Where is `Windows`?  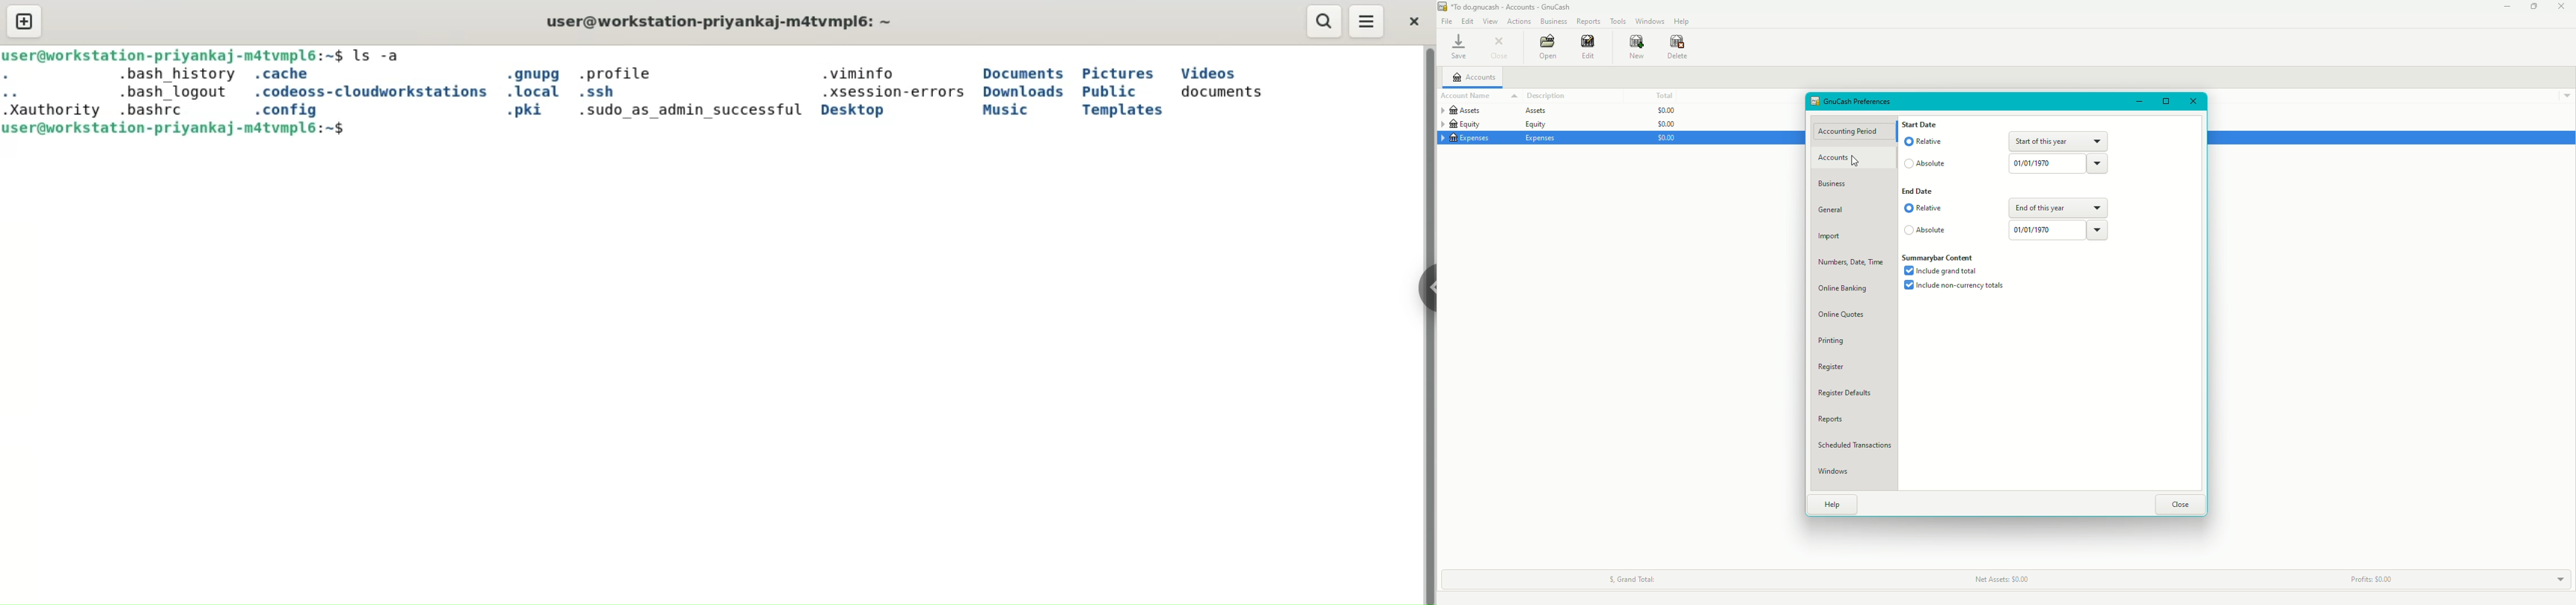 Windows is located at coordinates (1650, 21).